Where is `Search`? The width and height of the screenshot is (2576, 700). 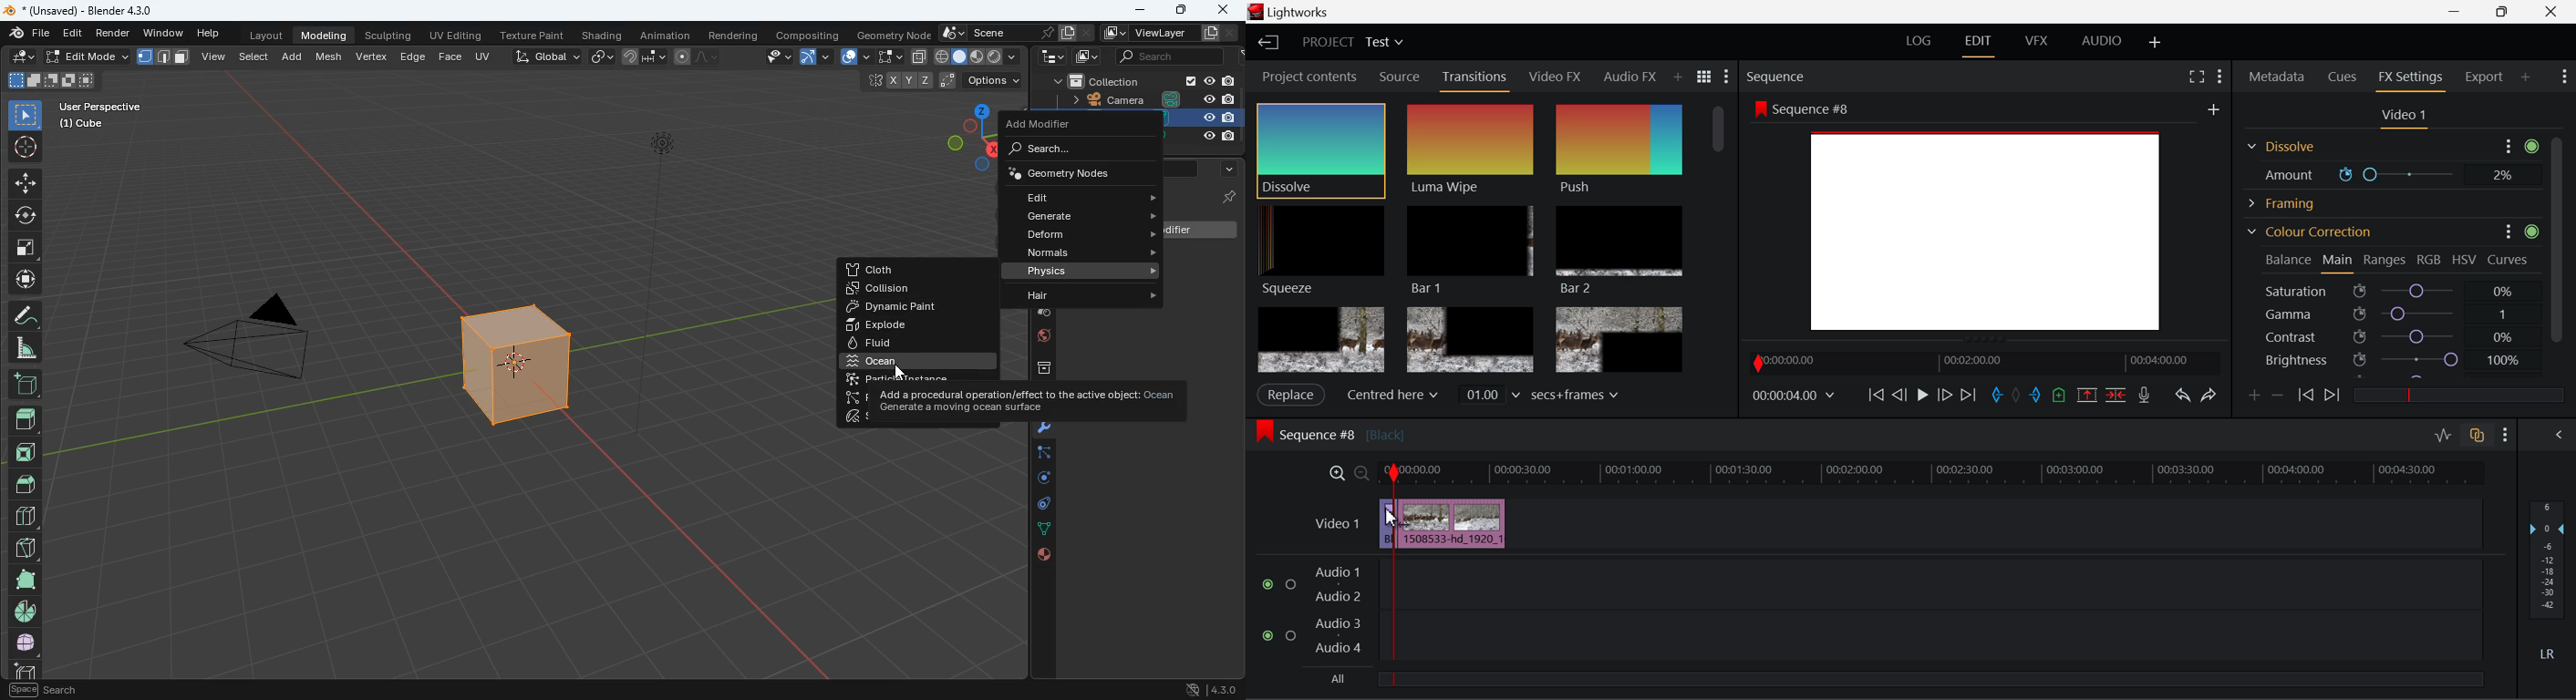 Search is located at coordinates (1682, 77).